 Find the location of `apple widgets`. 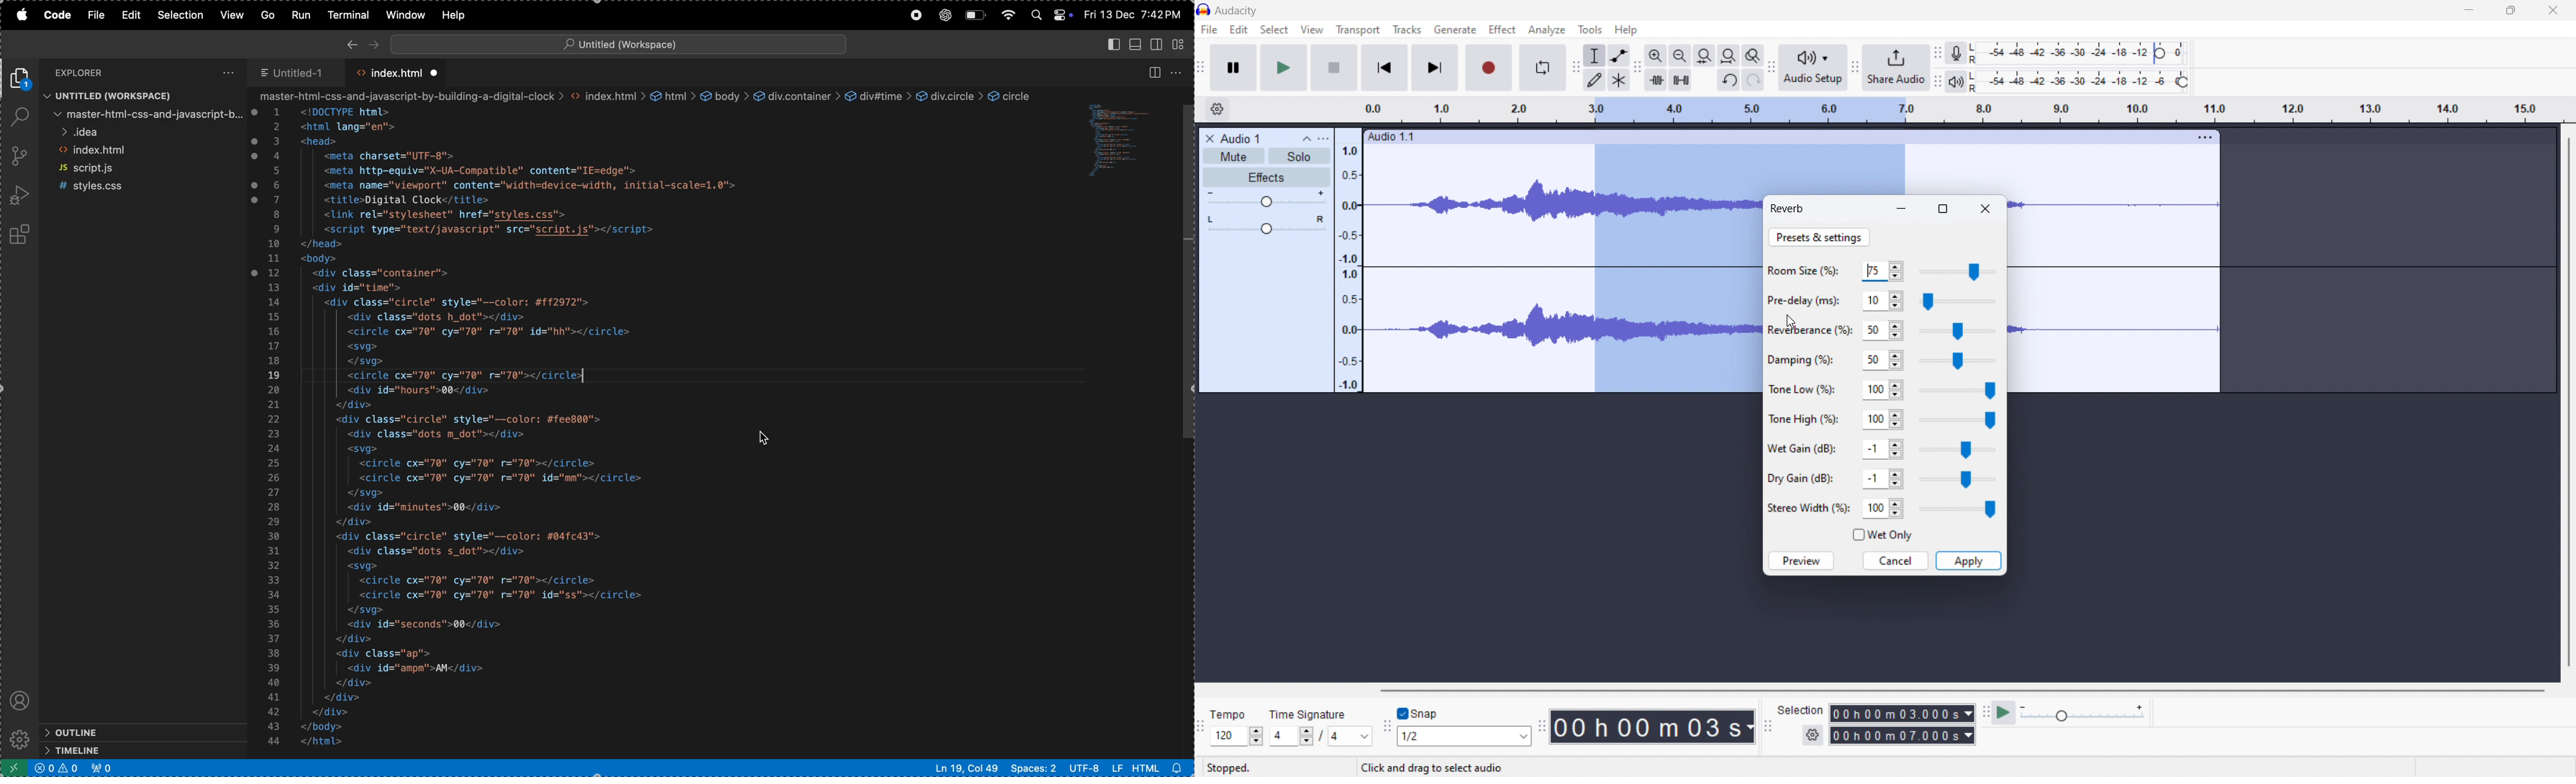

apple widgets is located at coordinates (1051, 13).